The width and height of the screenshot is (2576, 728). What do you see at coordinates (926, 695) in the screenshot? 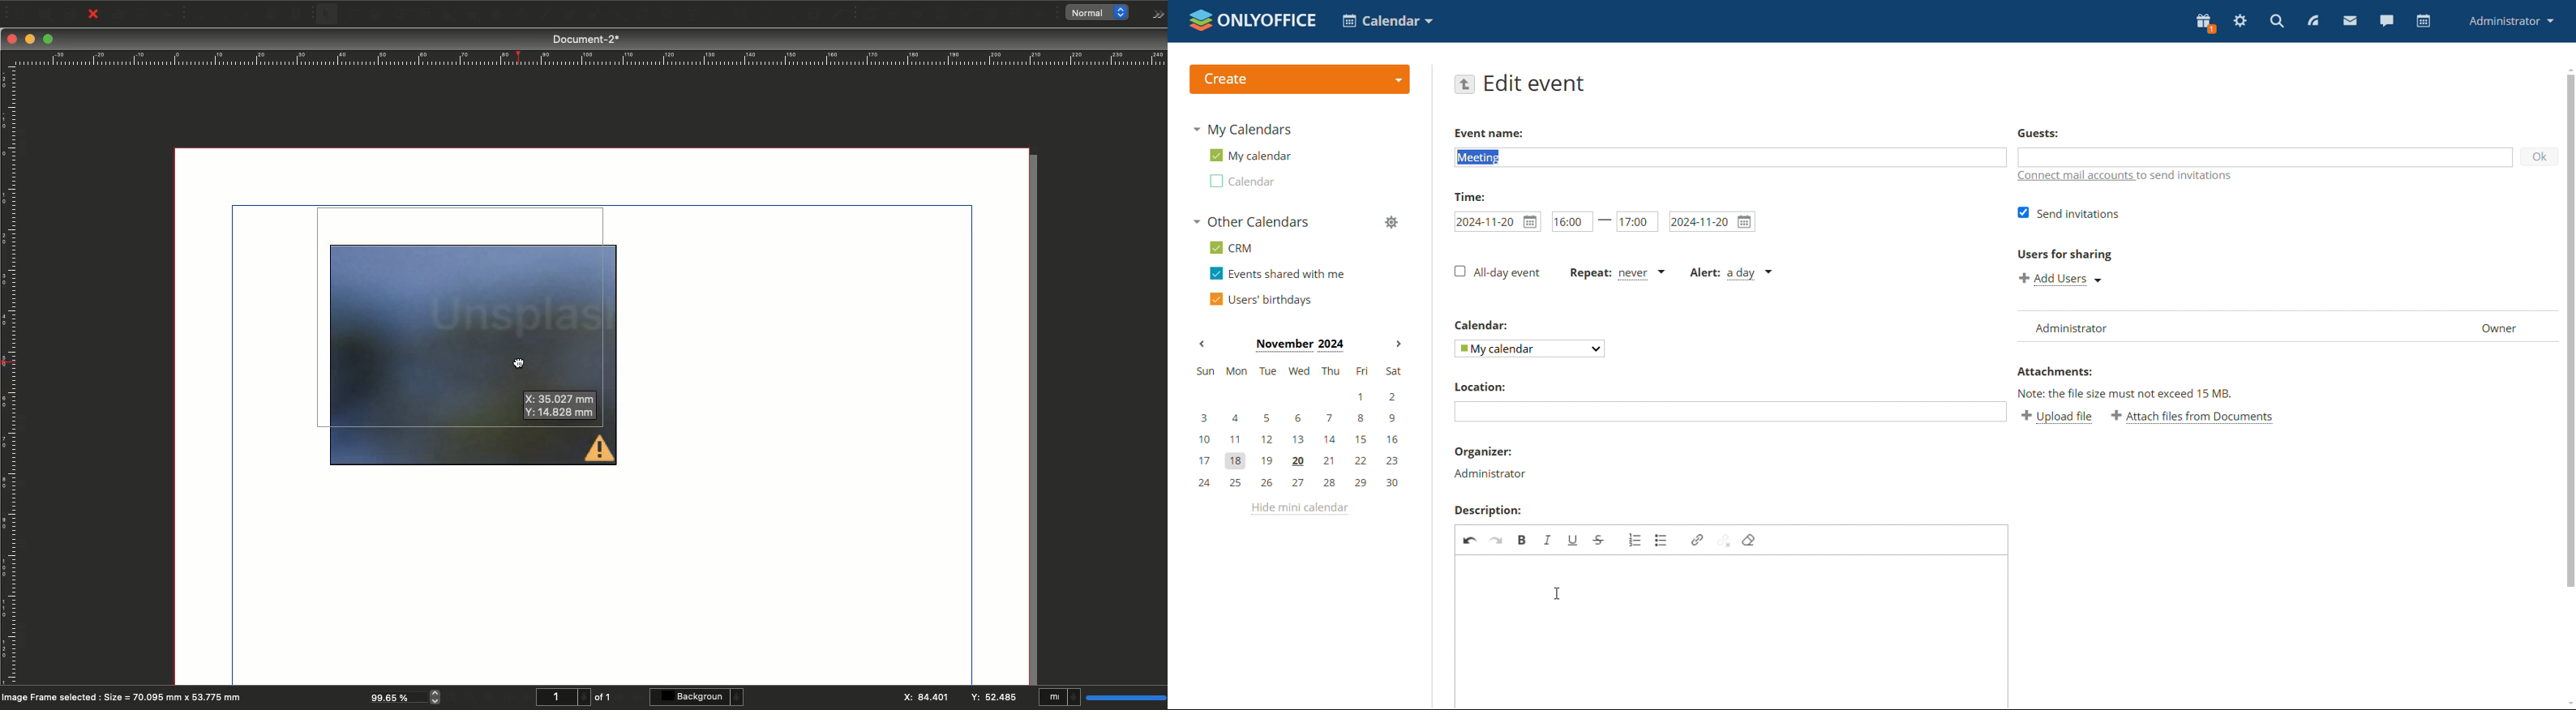
I see `X: 84.401` at bounding box center [926, 695].